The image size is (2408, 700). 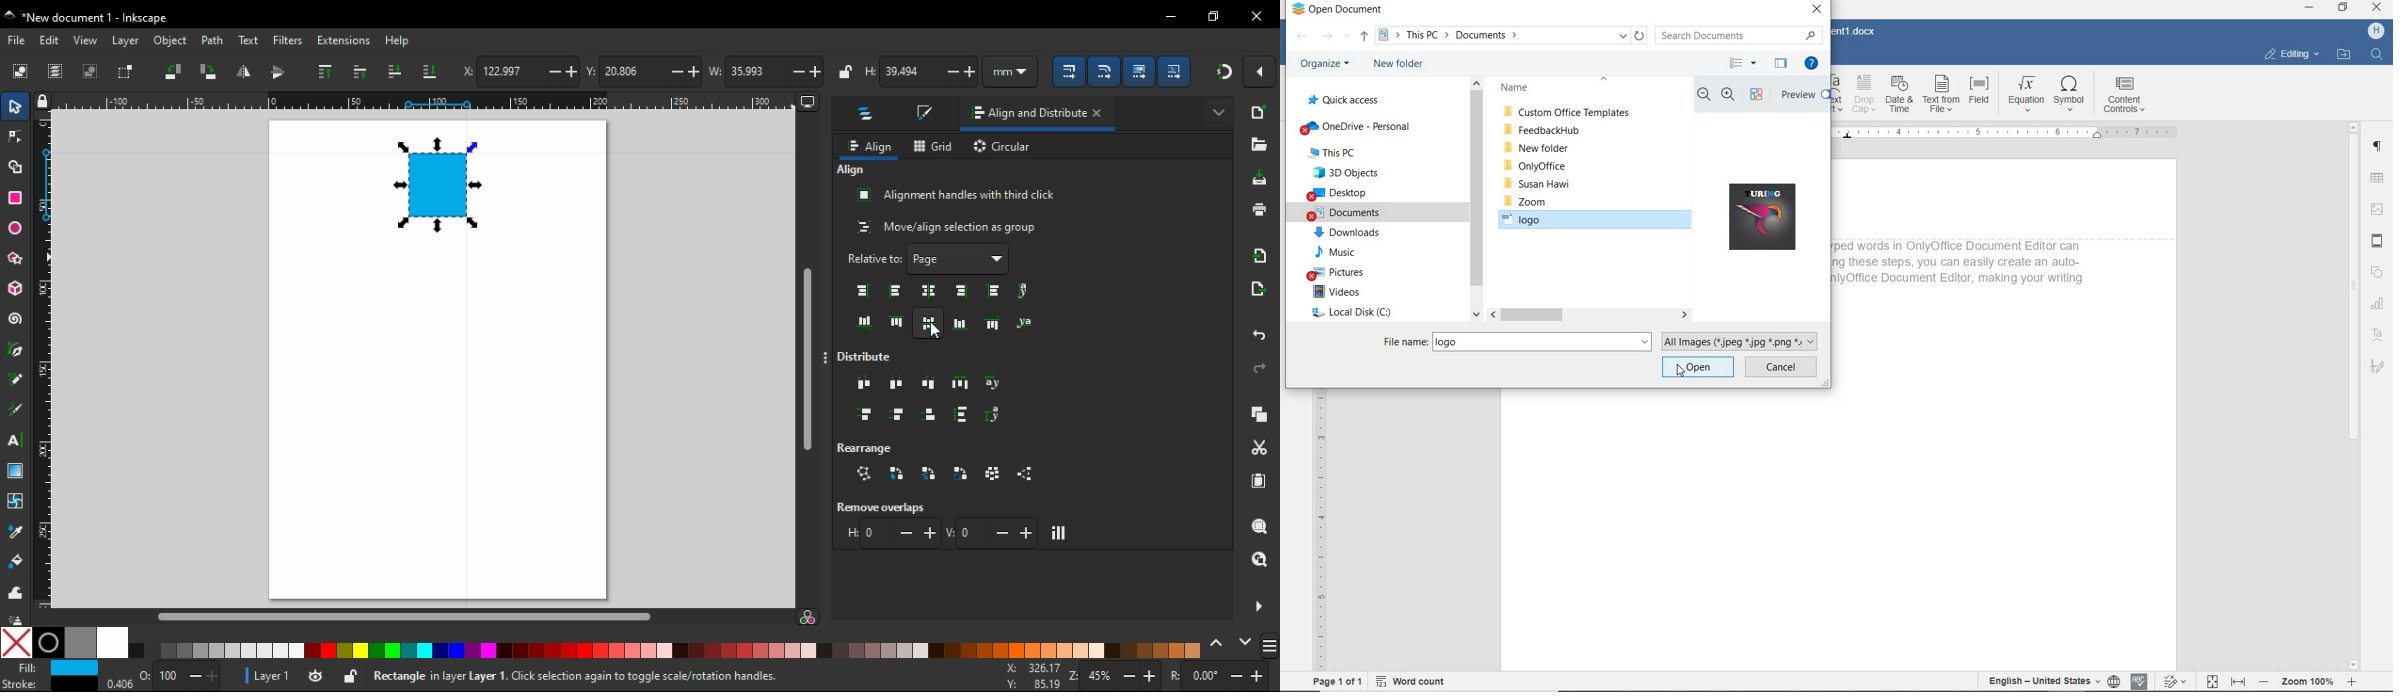 What do you see at coordinates (17, 532) in the screenshot?
I see `dropper tool` at bounding box center [17, 532].